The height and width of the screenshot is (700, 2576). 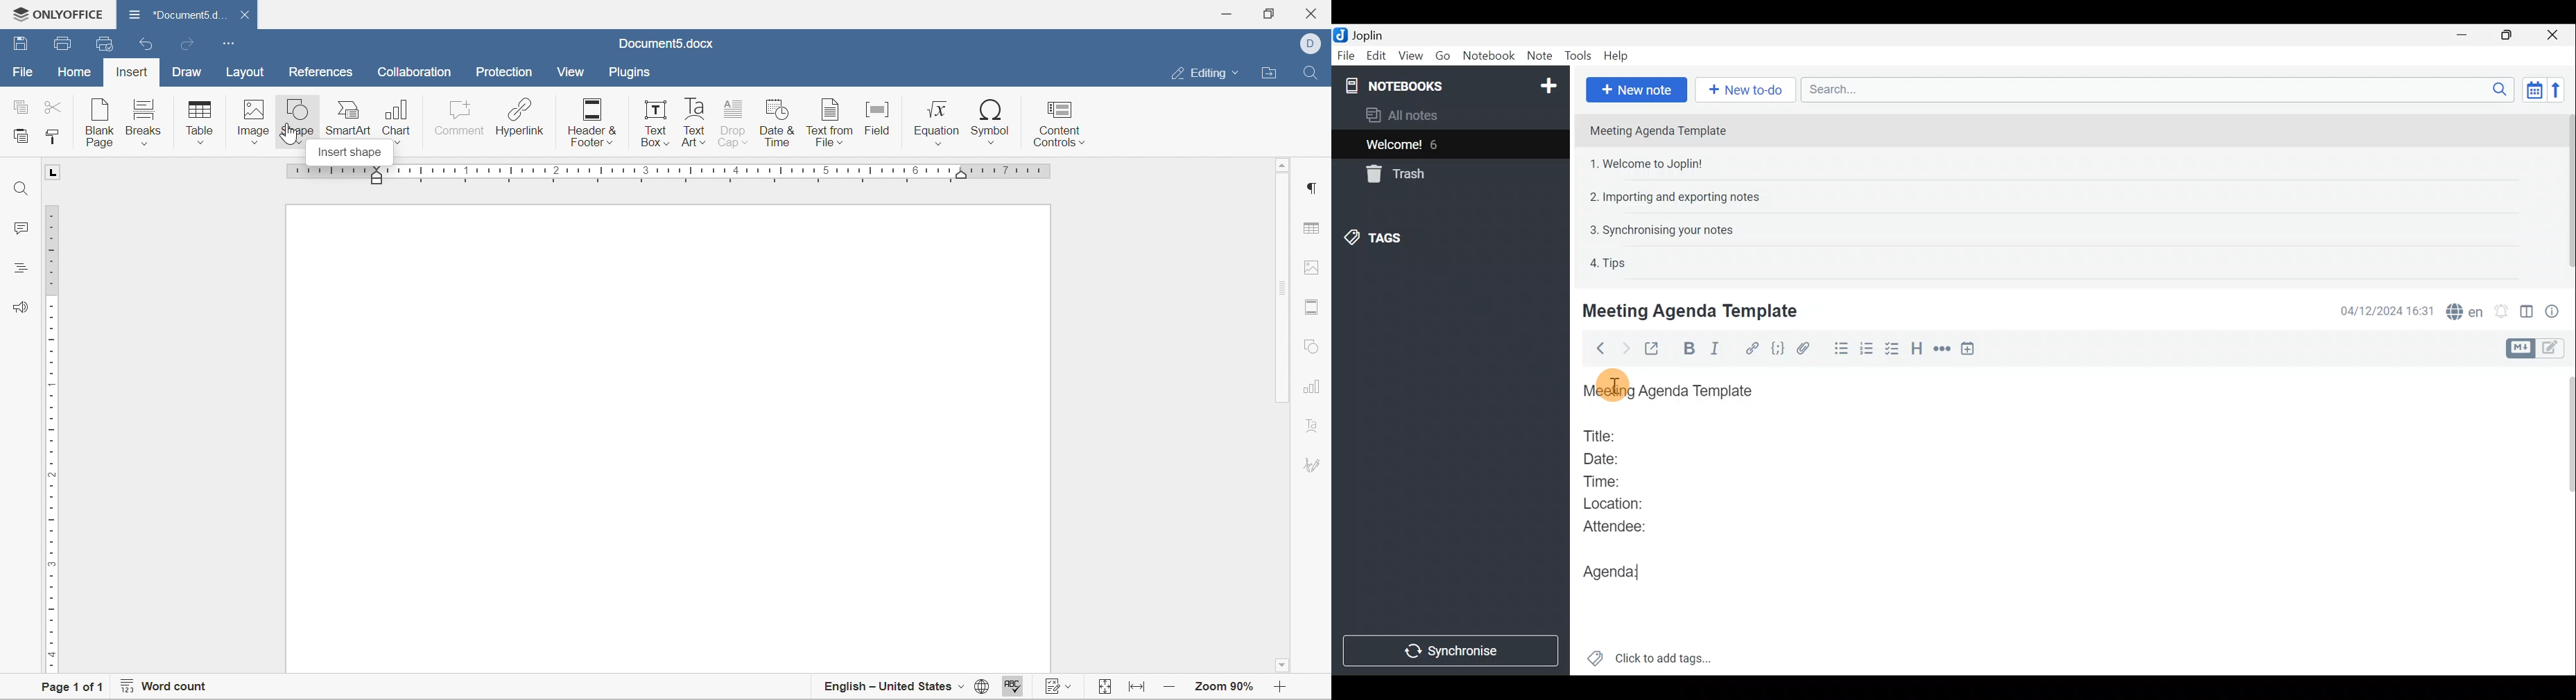 I want to click on dell, so click(x=1313, y=44).